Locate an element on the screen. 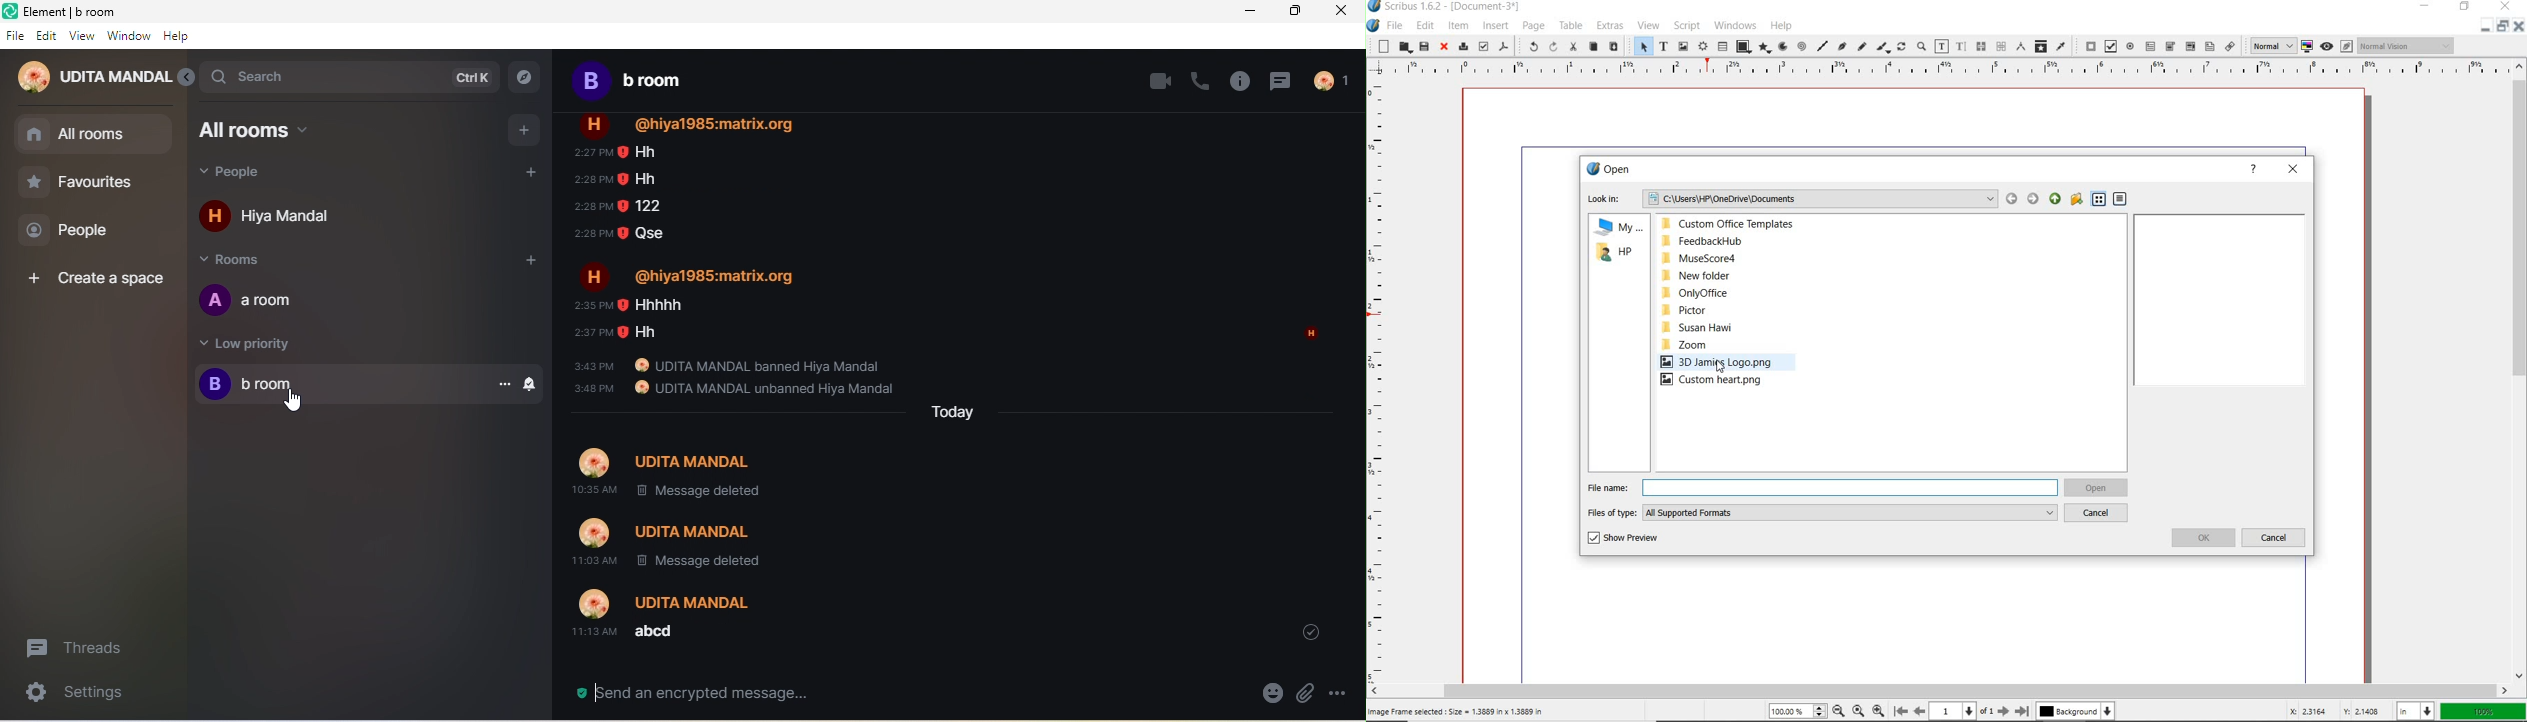 The width and height of the screenshot is (2548, 728). attachment is located at coordinates (1307, 696).